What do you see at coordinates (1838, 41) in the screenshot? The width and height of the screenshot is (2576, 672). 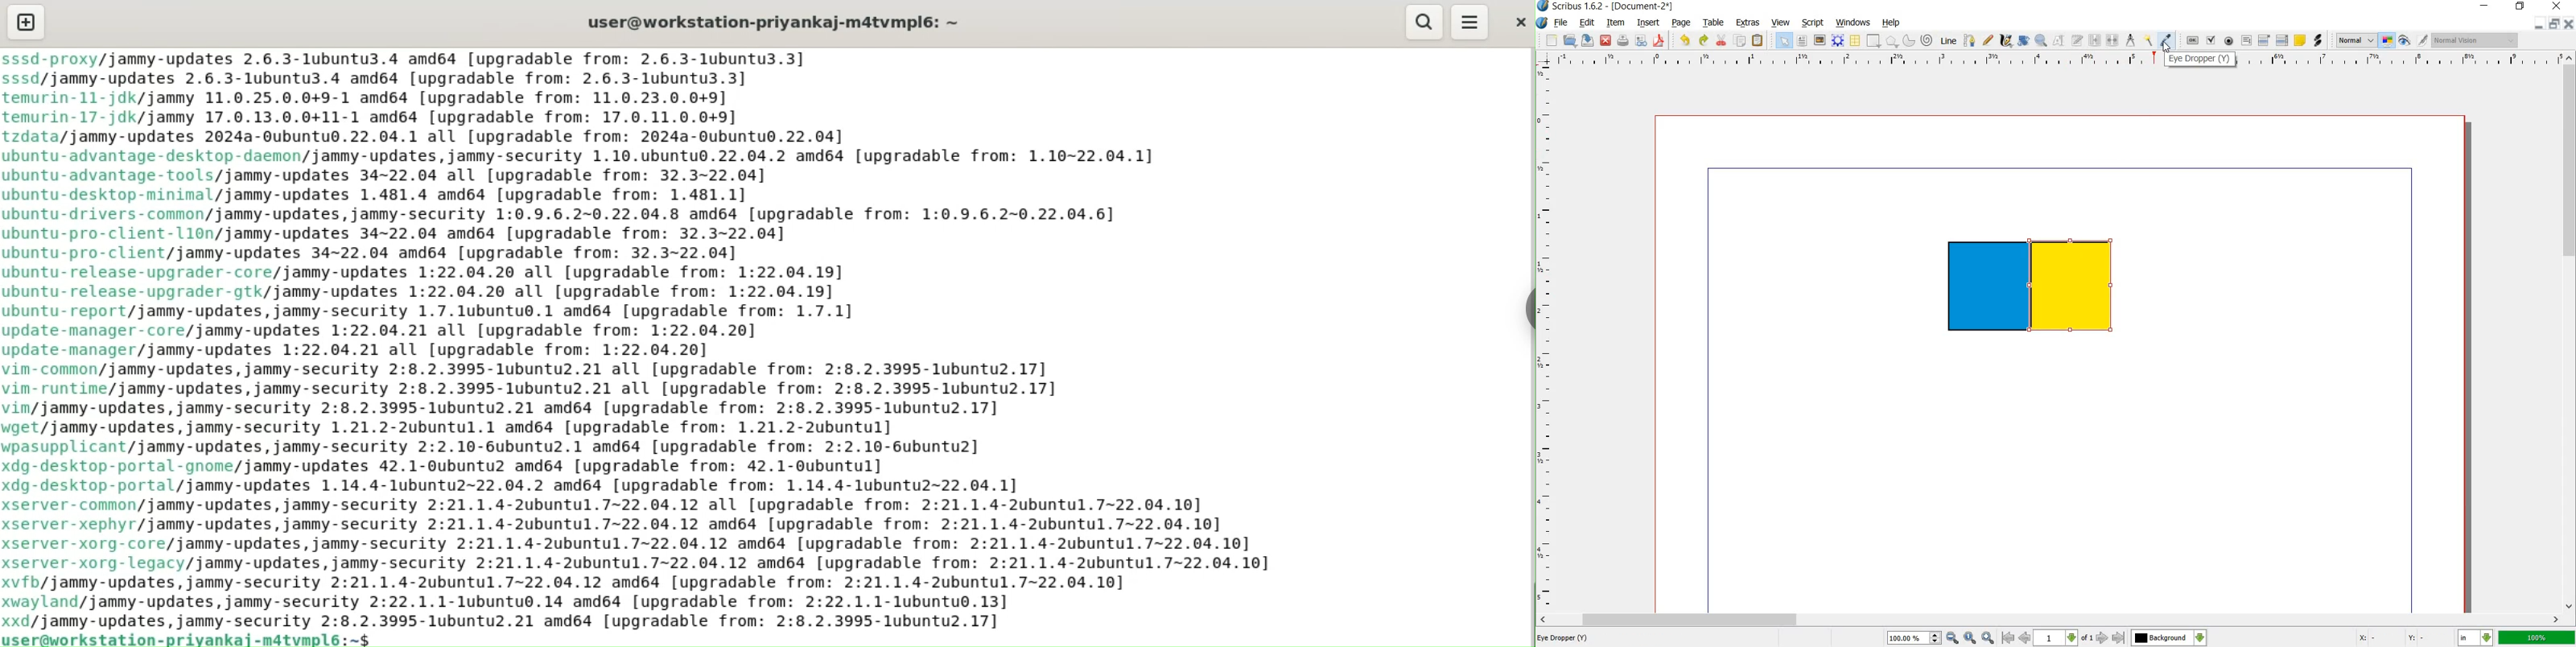 I see `render frame` at bounding box center [1838, 41].